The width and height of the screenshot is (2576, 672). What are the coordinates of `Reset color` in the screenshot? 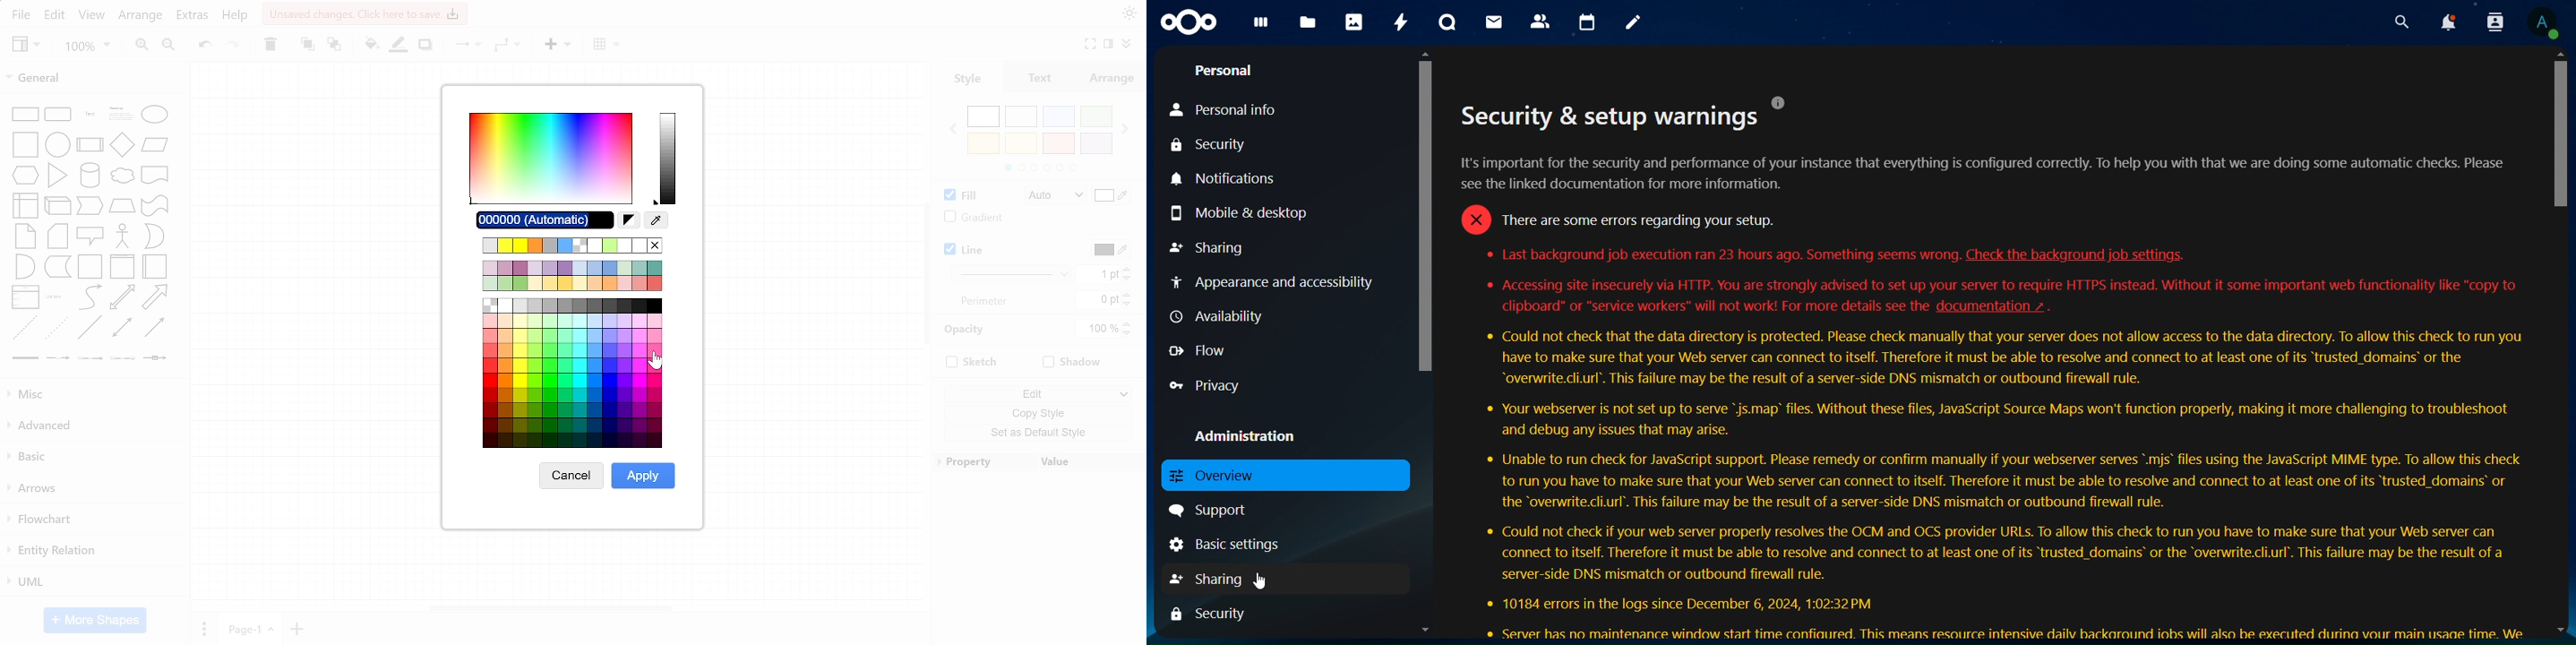 It's located at (630, 220).